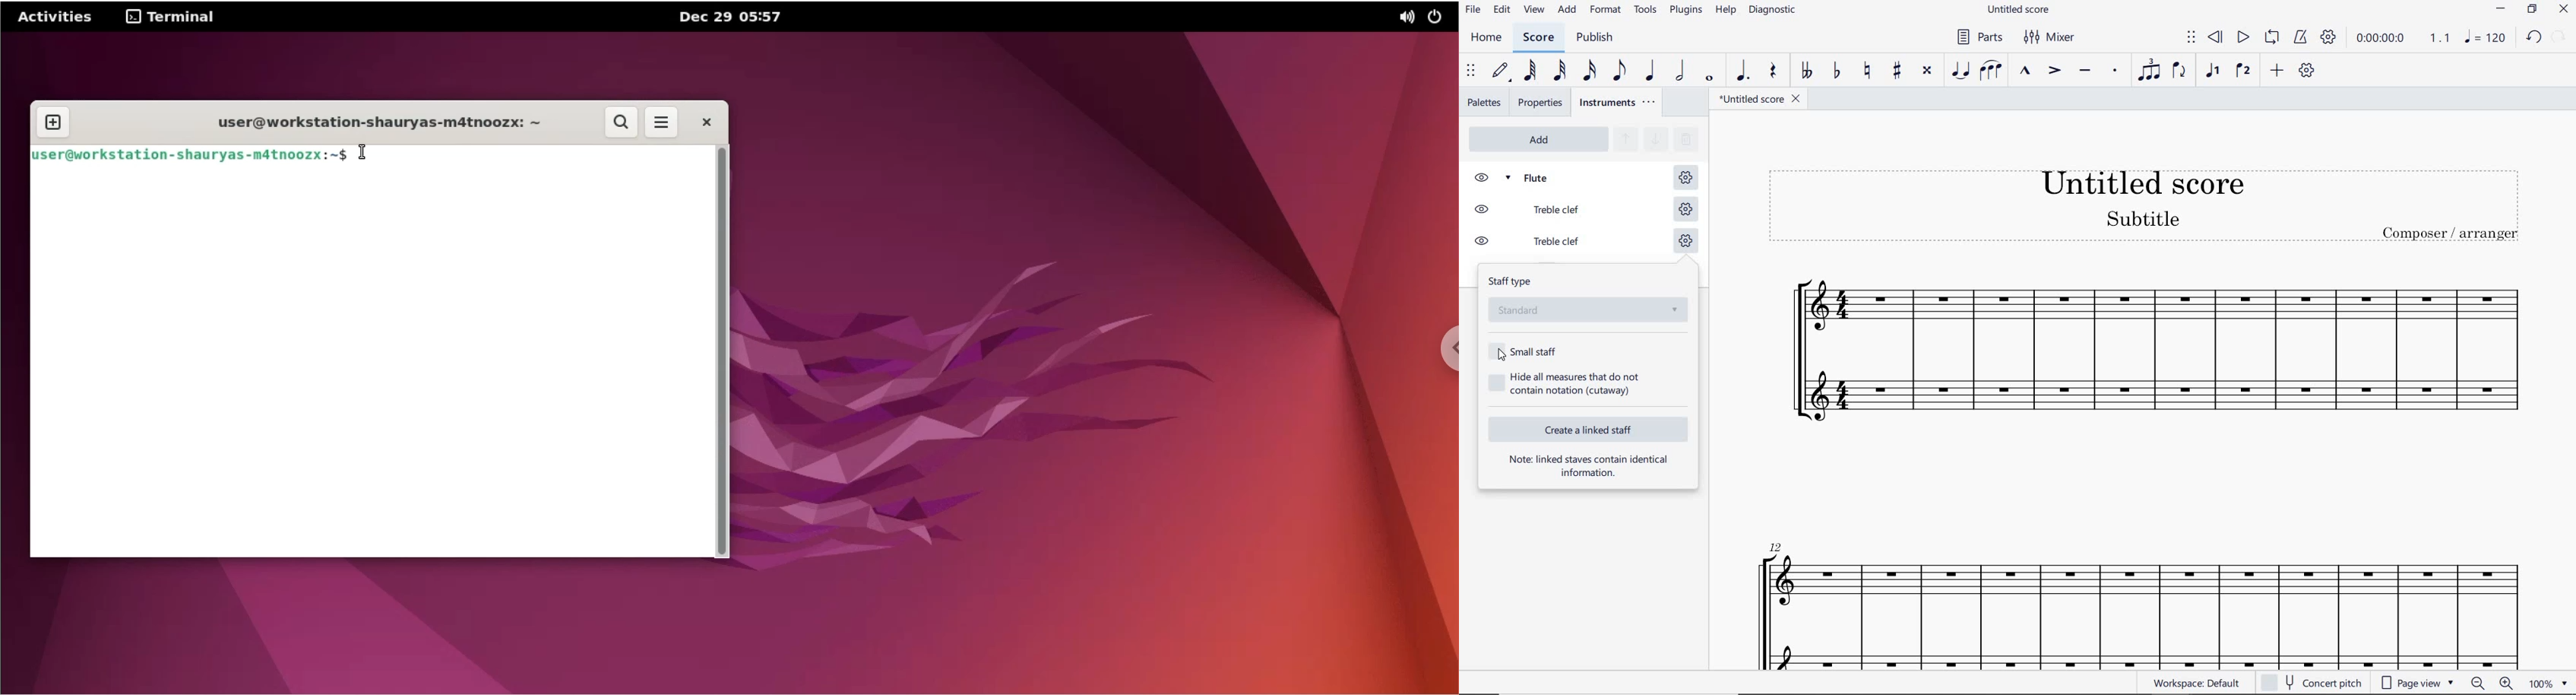 This screenshot has height=700, width=2576. What do you see at coordinates (2271, 40) in the screenshot?
I see `LOOP PLAYBACK` at bounding box center [2271, 40].